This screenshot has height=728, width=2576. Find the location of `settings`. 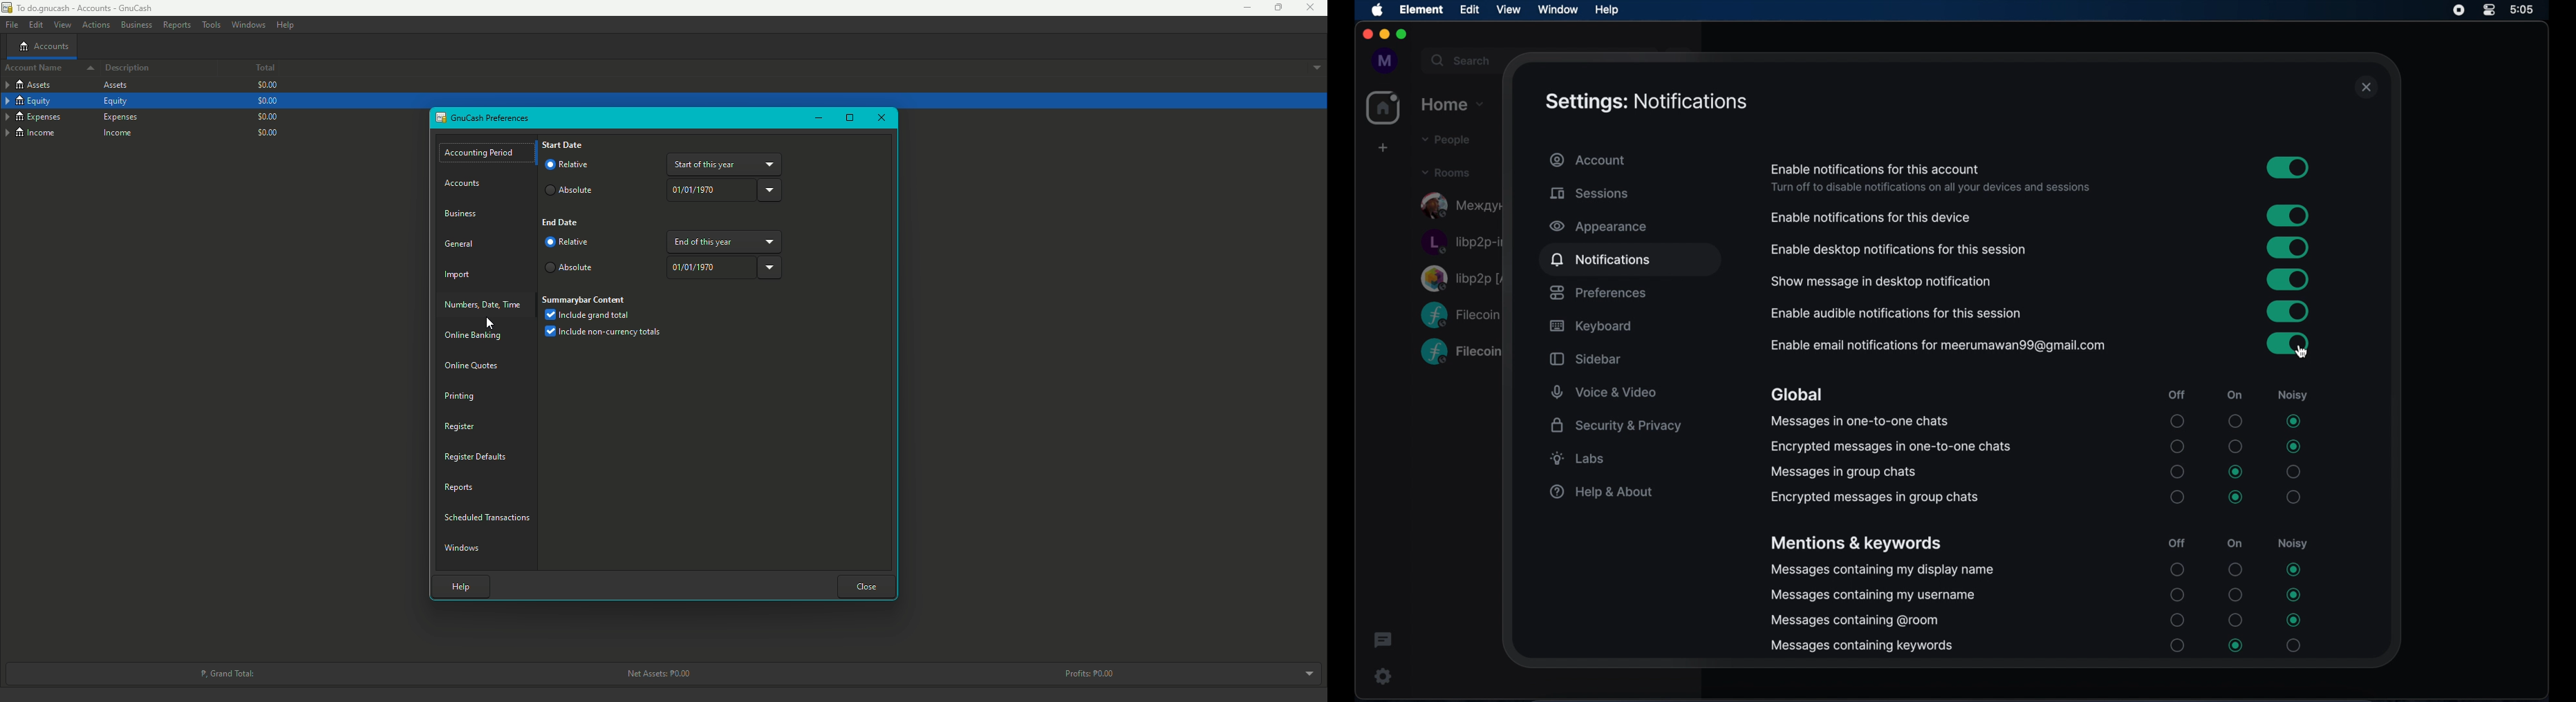

settings is located at coordinates (1380, 676).